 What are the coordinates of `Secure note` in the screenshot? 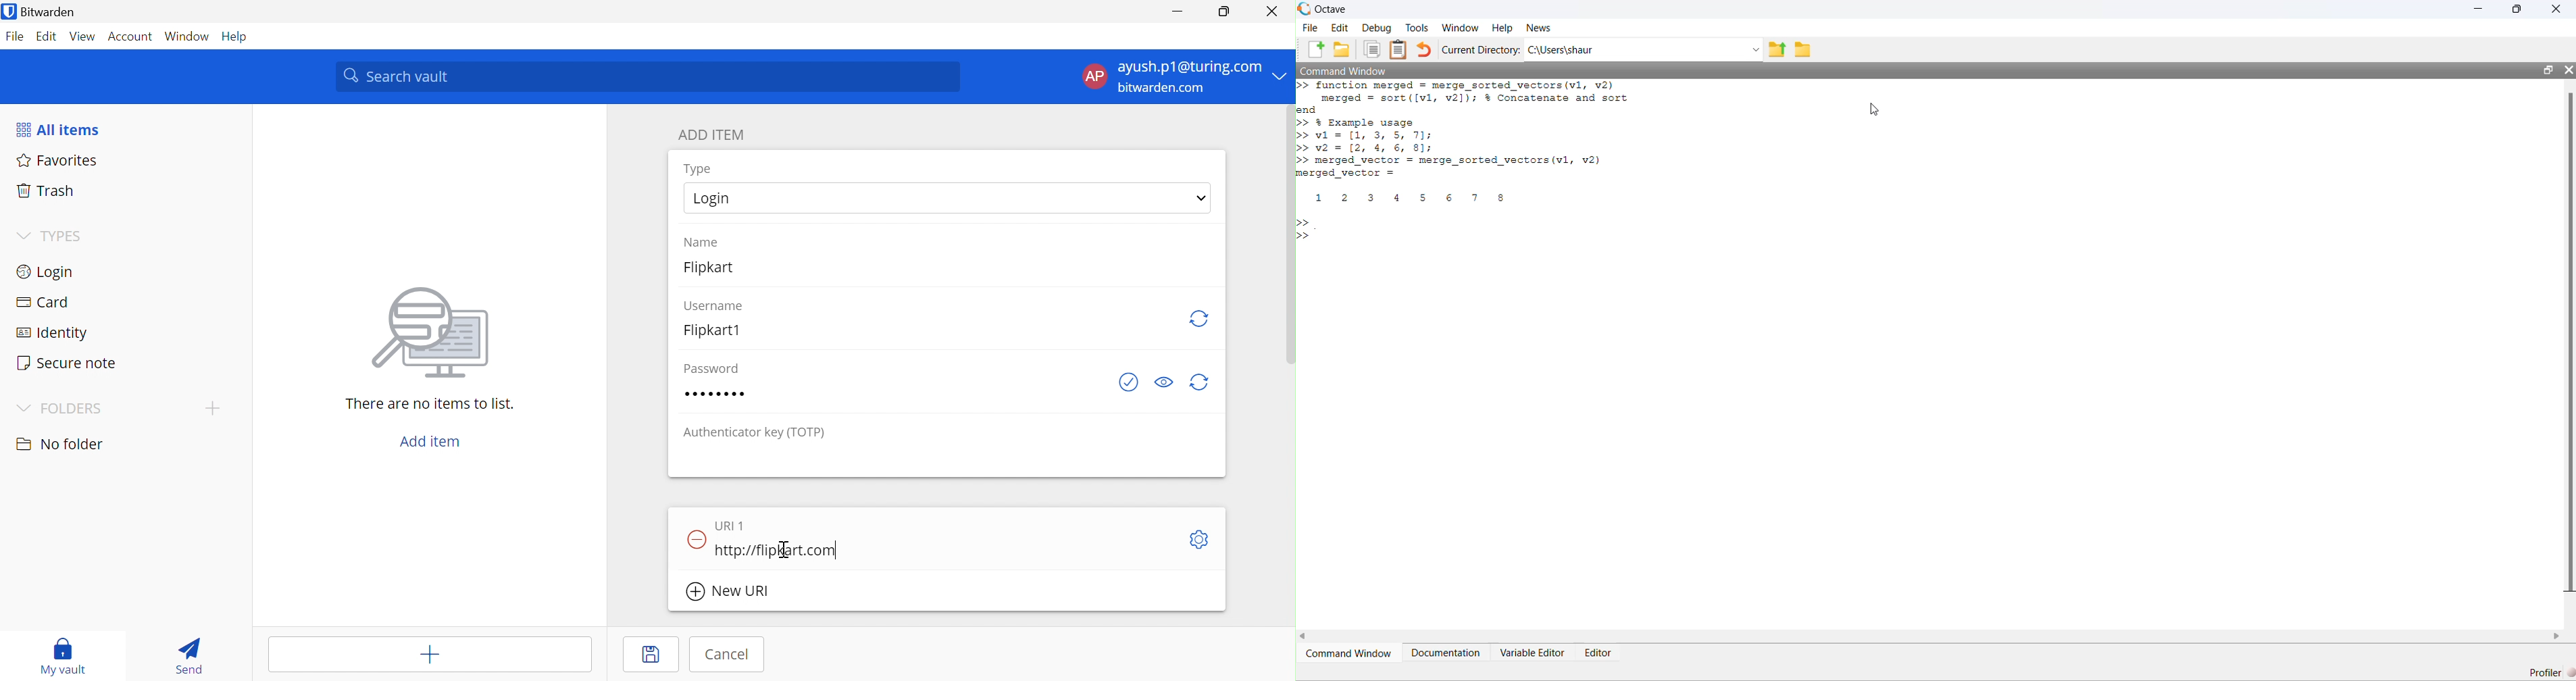 It's located at (68, 365).